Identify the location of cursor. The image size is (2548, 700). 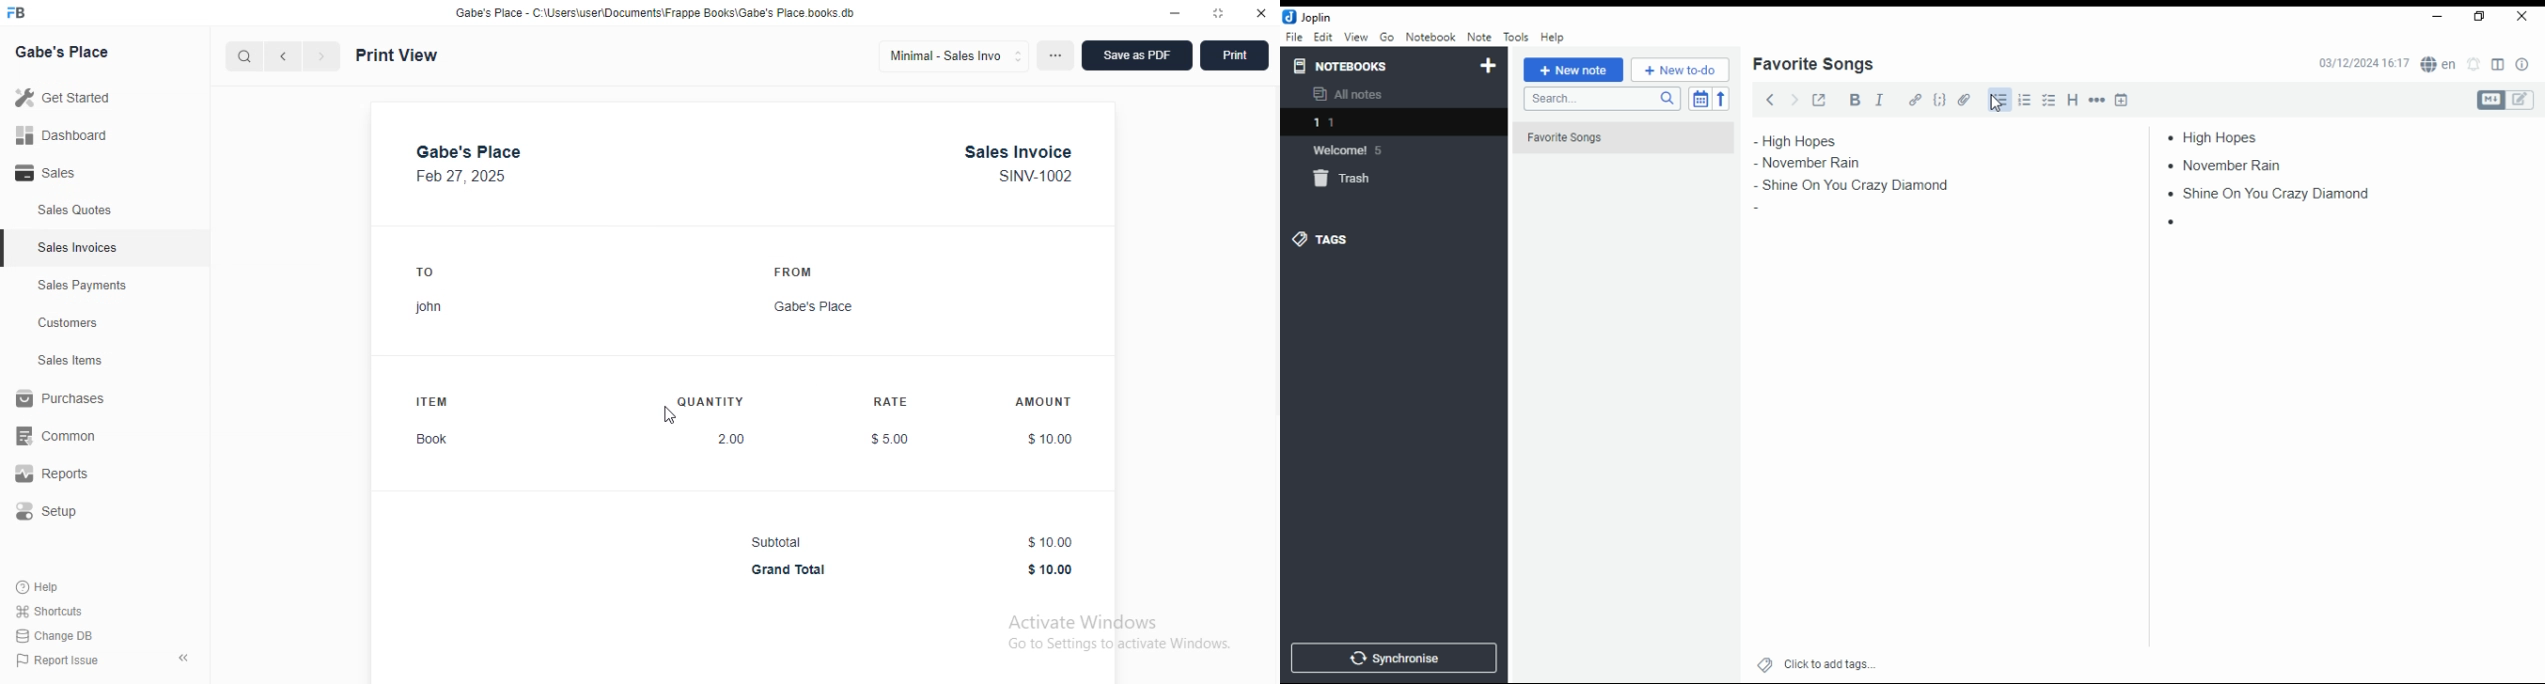
(670, 414).